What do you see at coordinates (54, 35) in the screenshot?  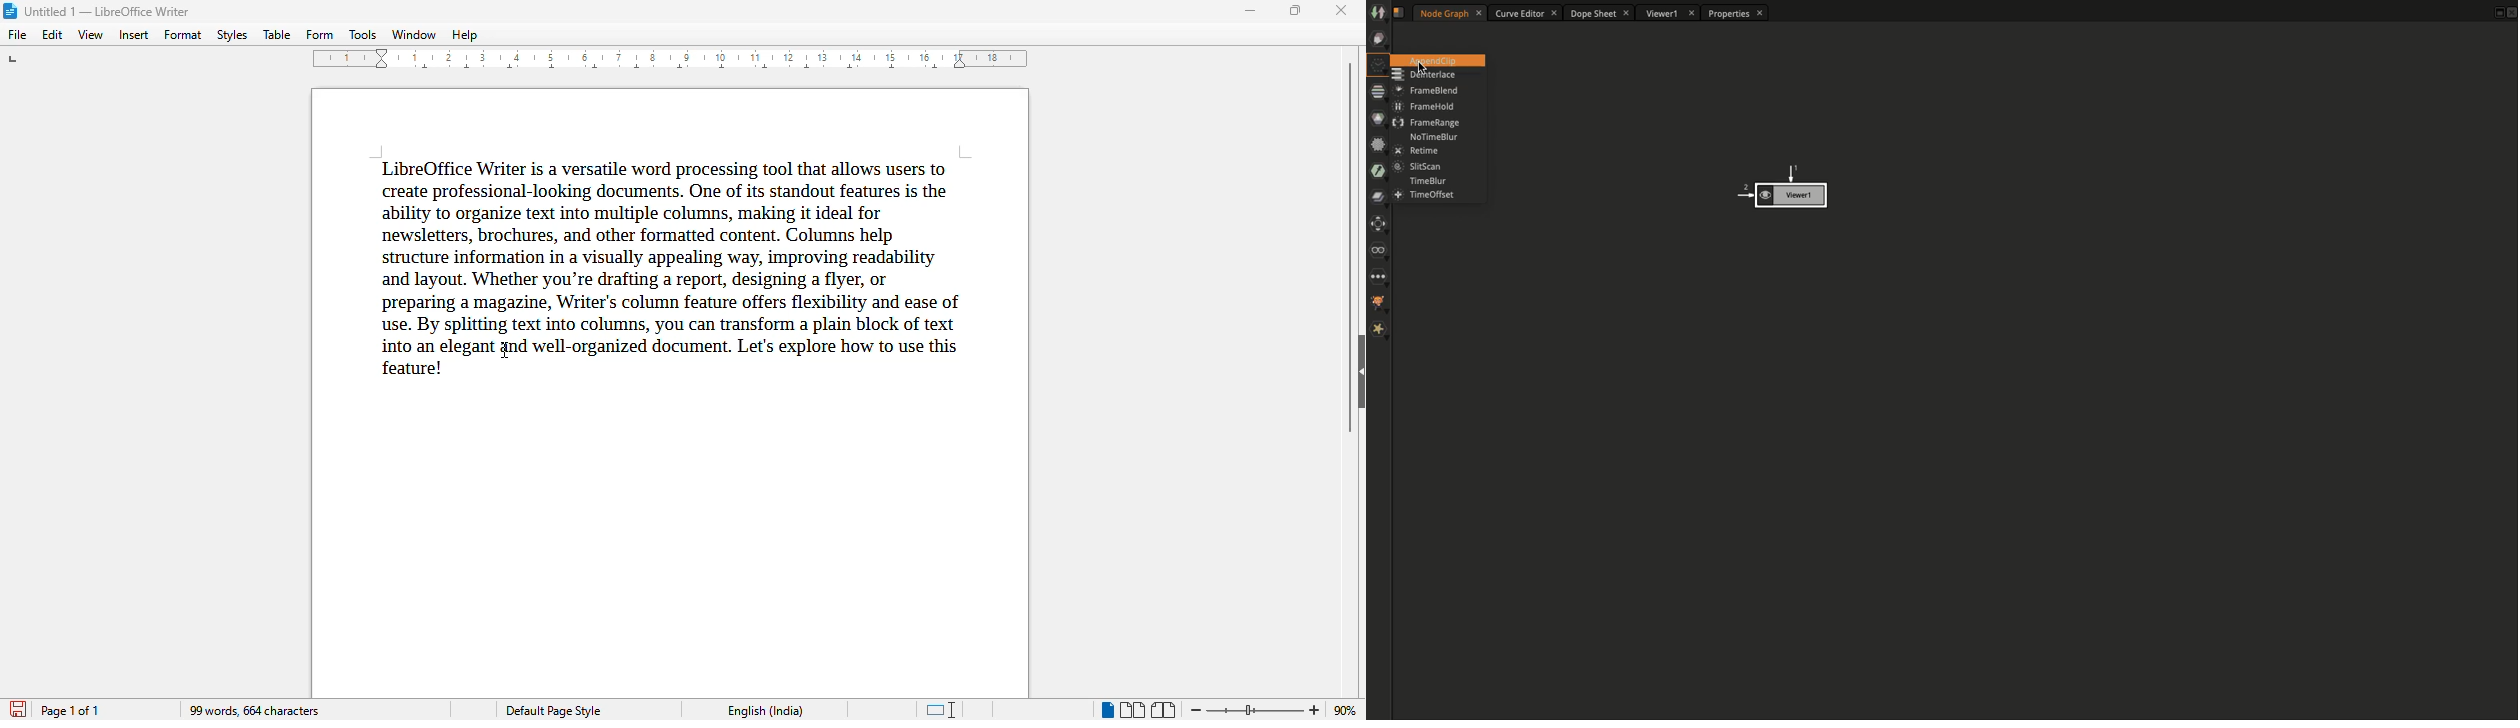 I see `edit` at bounding box center [54, 35].